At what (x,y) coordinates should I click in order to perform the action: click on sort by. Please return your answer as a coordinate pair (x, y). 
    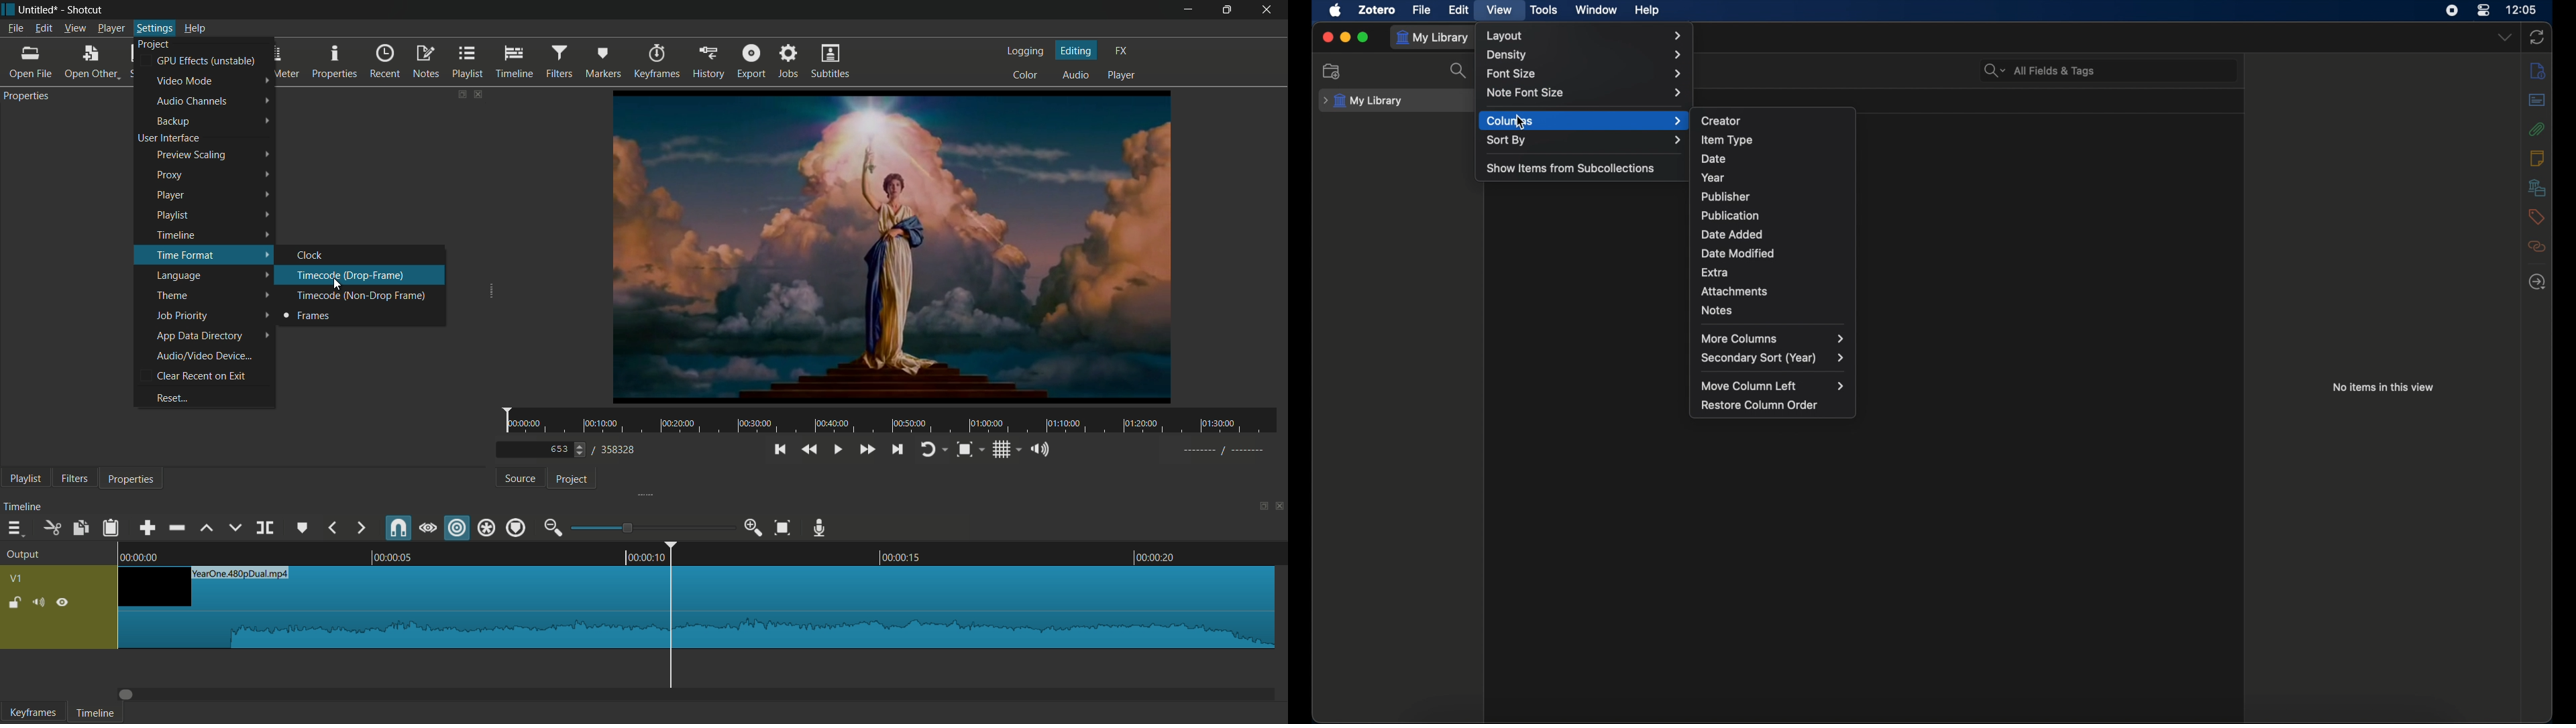
    Looking at the image, I should click on (1585, 139).